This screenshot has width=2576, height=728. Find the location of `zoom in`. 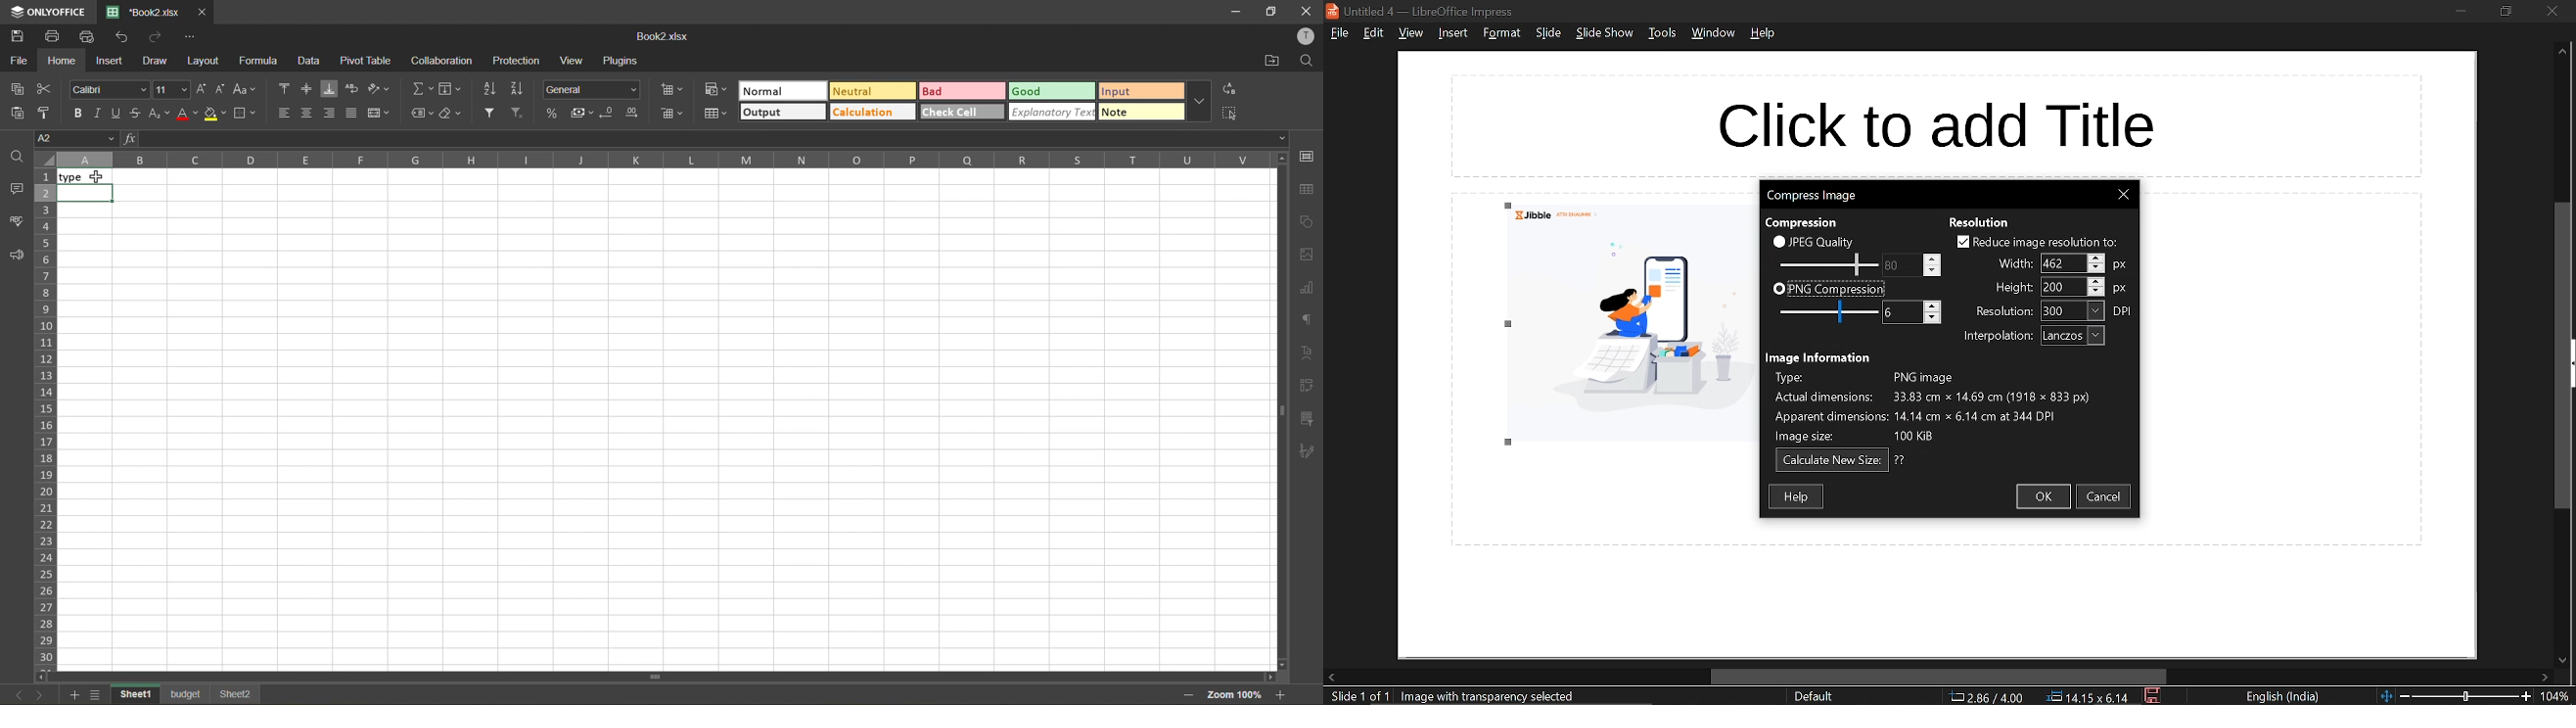

zoom in is located at coordinates (1283, 693).